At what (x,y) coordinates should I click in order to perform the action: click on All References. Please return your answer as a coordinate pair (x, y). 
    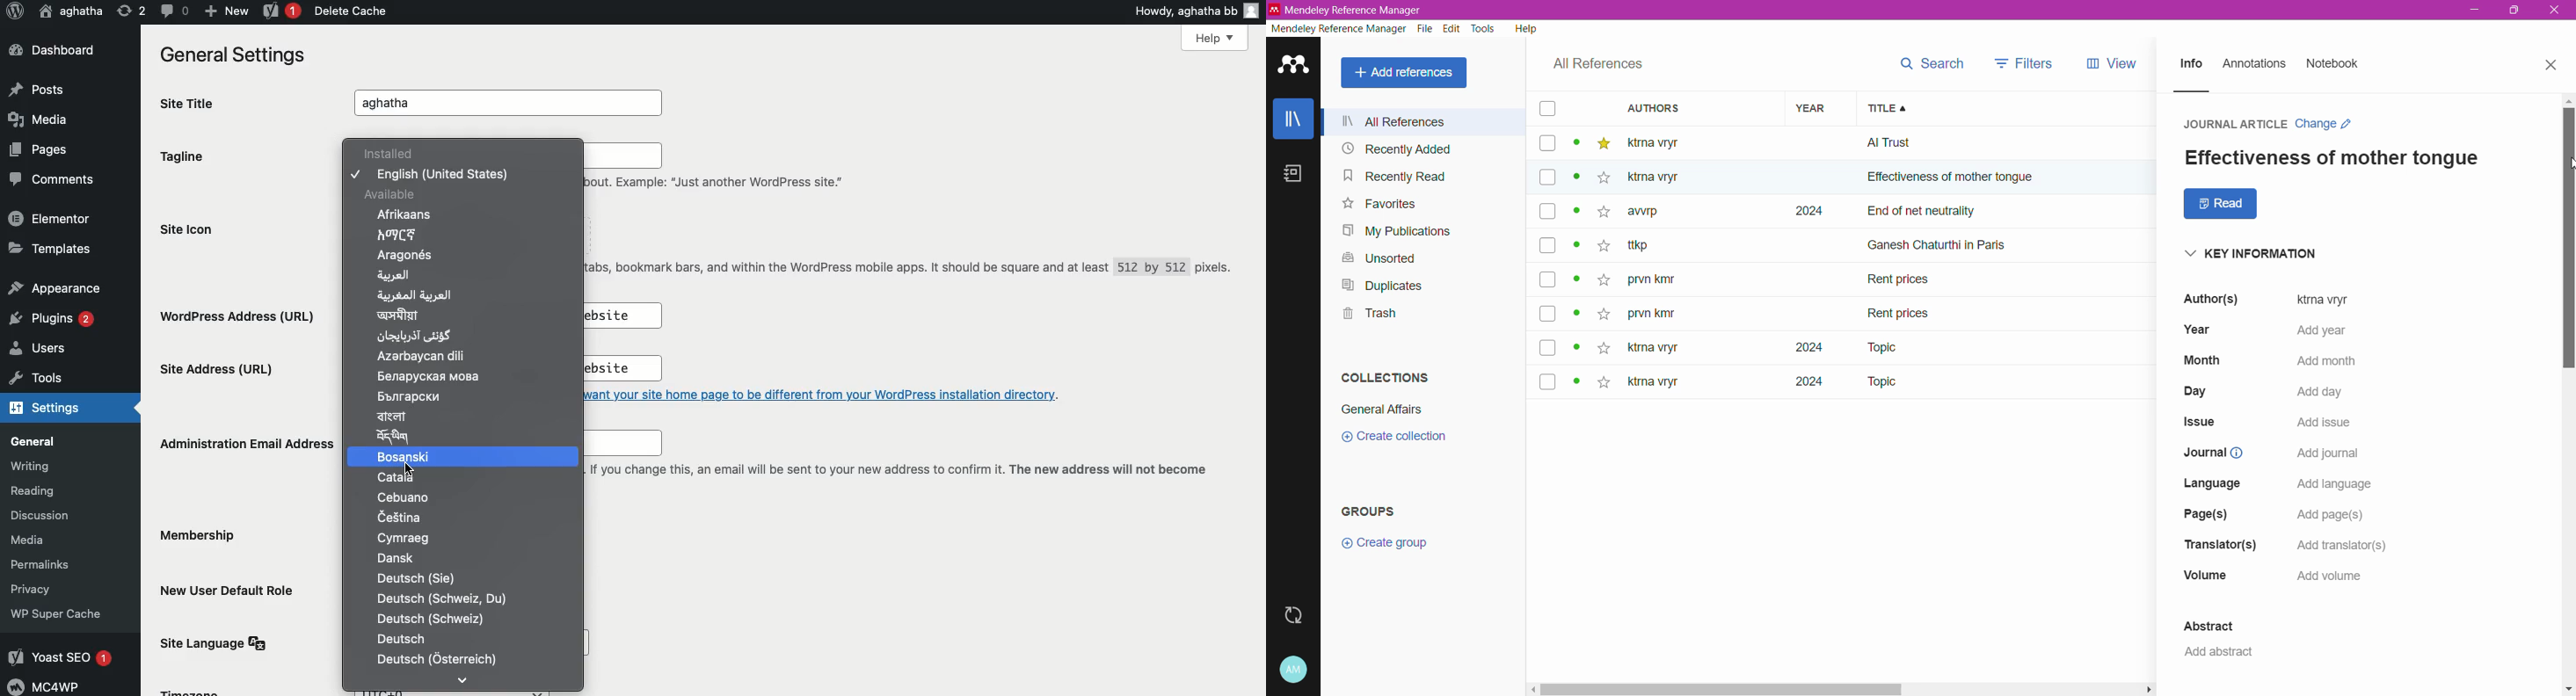
    Looking at the image, I should click on (1424, 121).